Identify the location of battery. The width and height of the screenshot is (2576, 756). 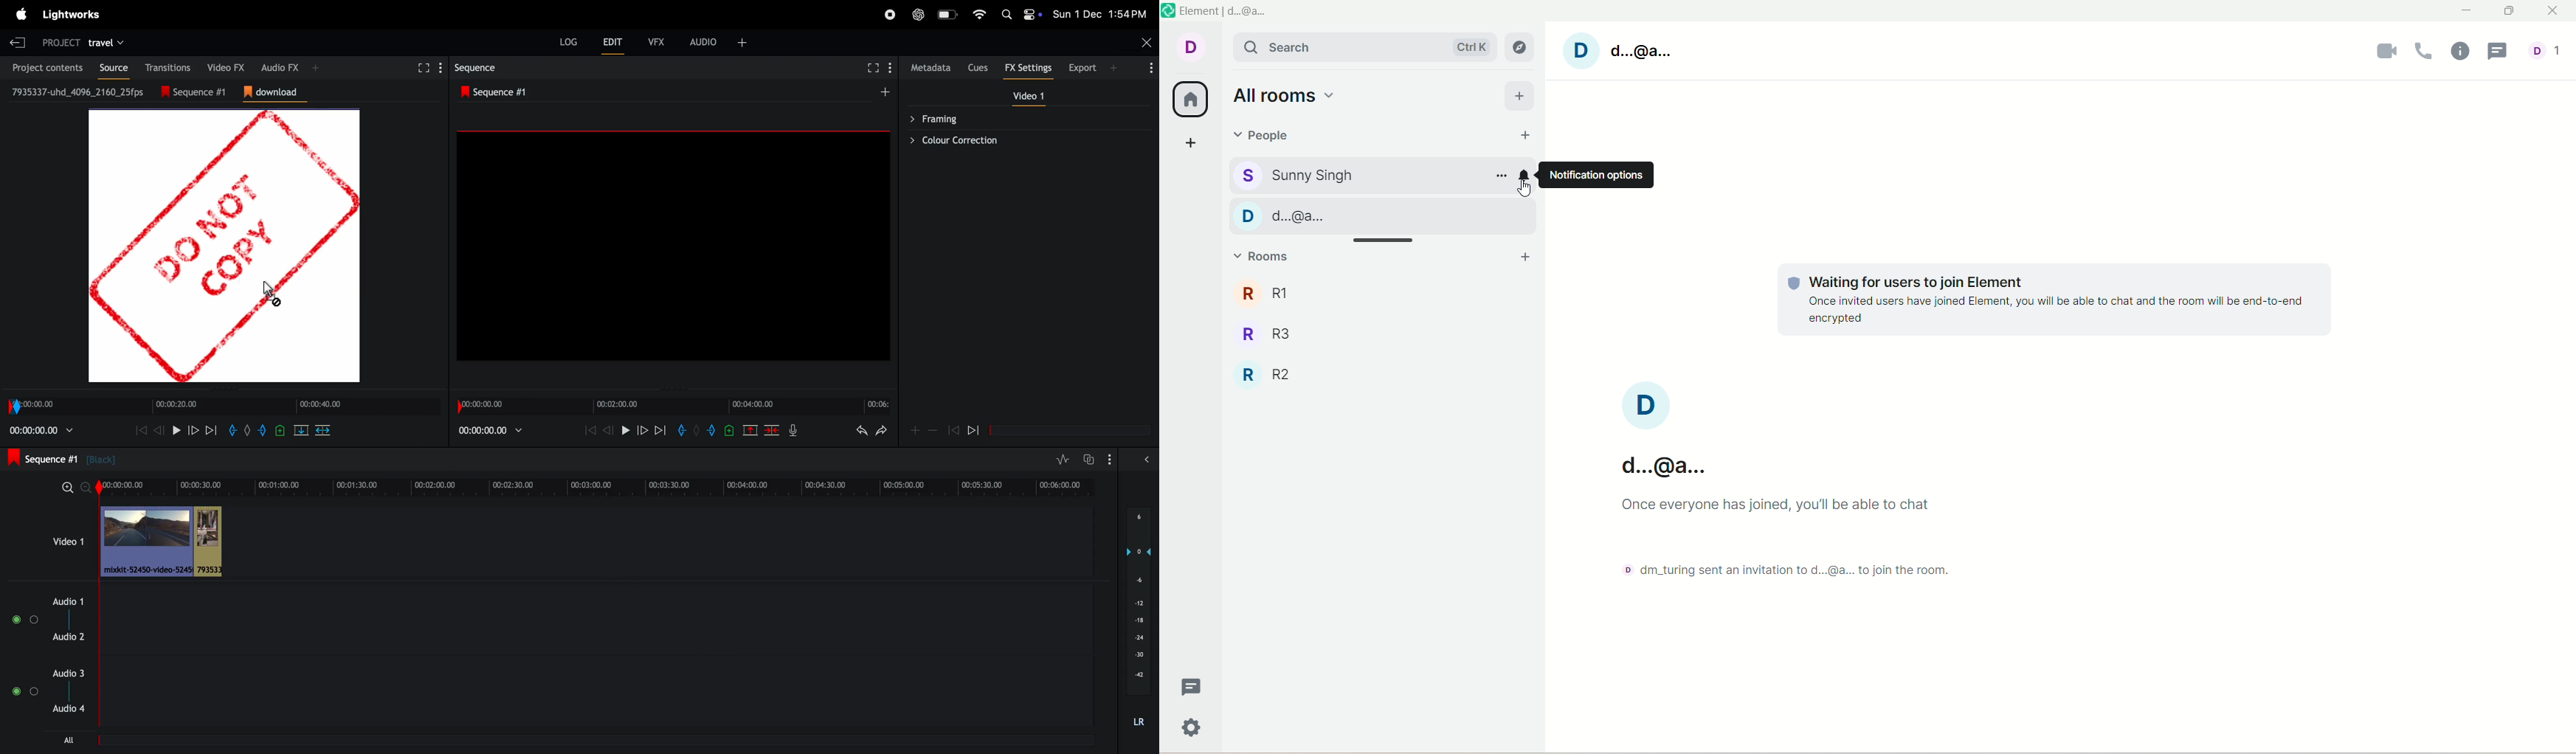
(949, 14).